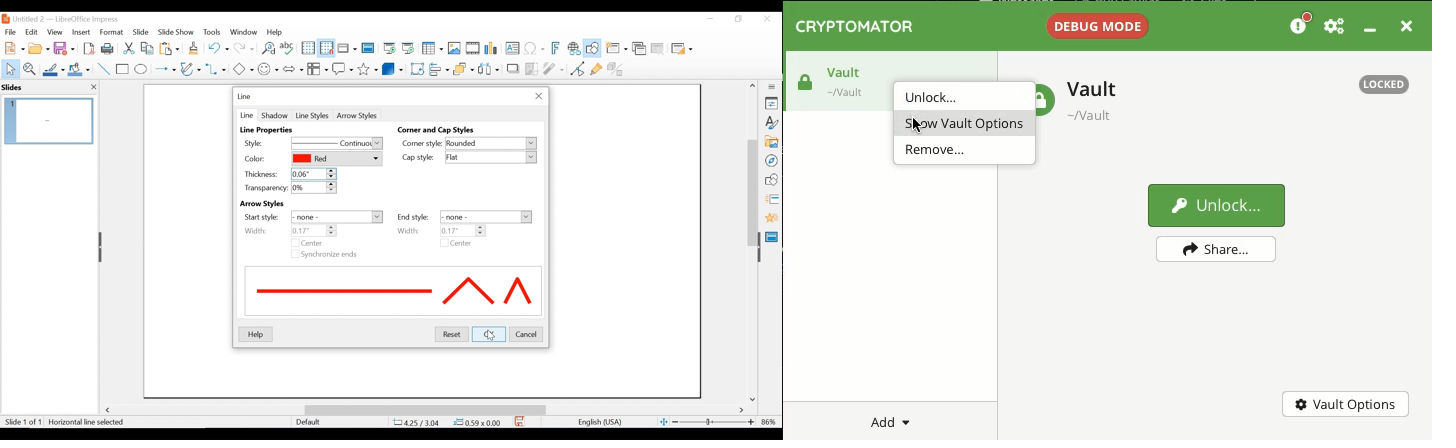 This screenshot has width=1456, height=448. I want to click on Help, so click(277, 32).